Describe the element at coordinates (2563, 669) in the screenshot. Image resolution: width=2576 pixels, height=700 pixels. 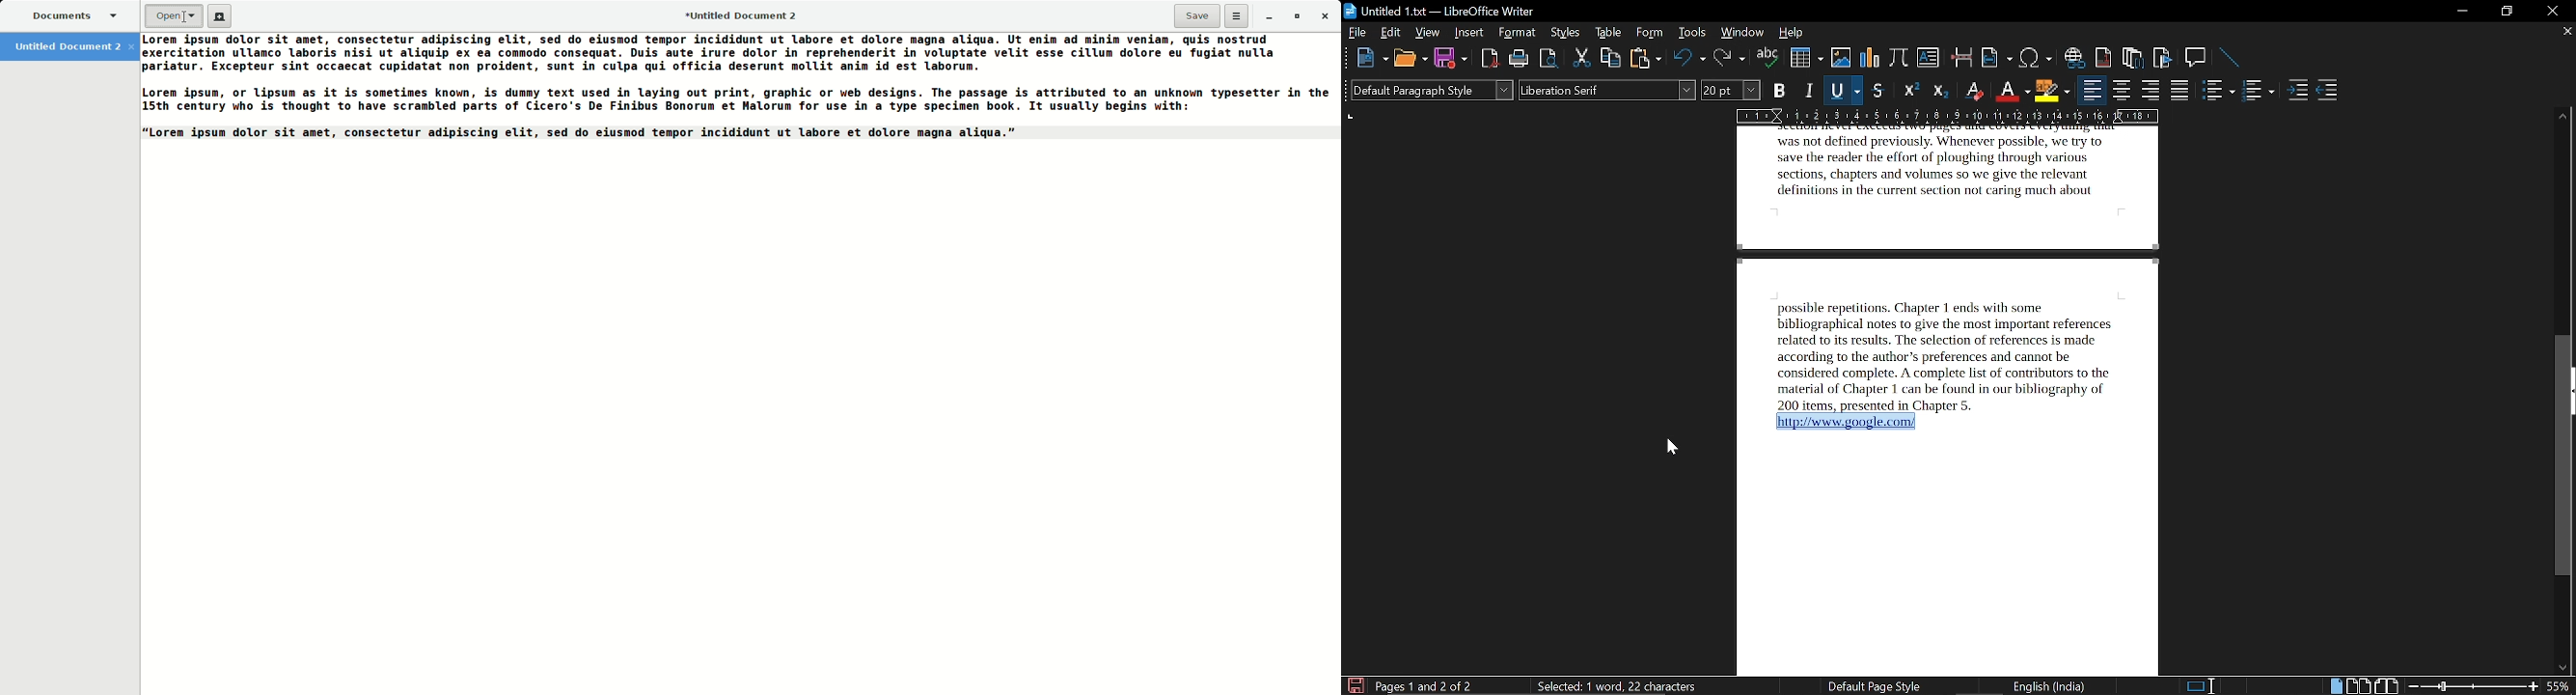
I see `move down` at that location.